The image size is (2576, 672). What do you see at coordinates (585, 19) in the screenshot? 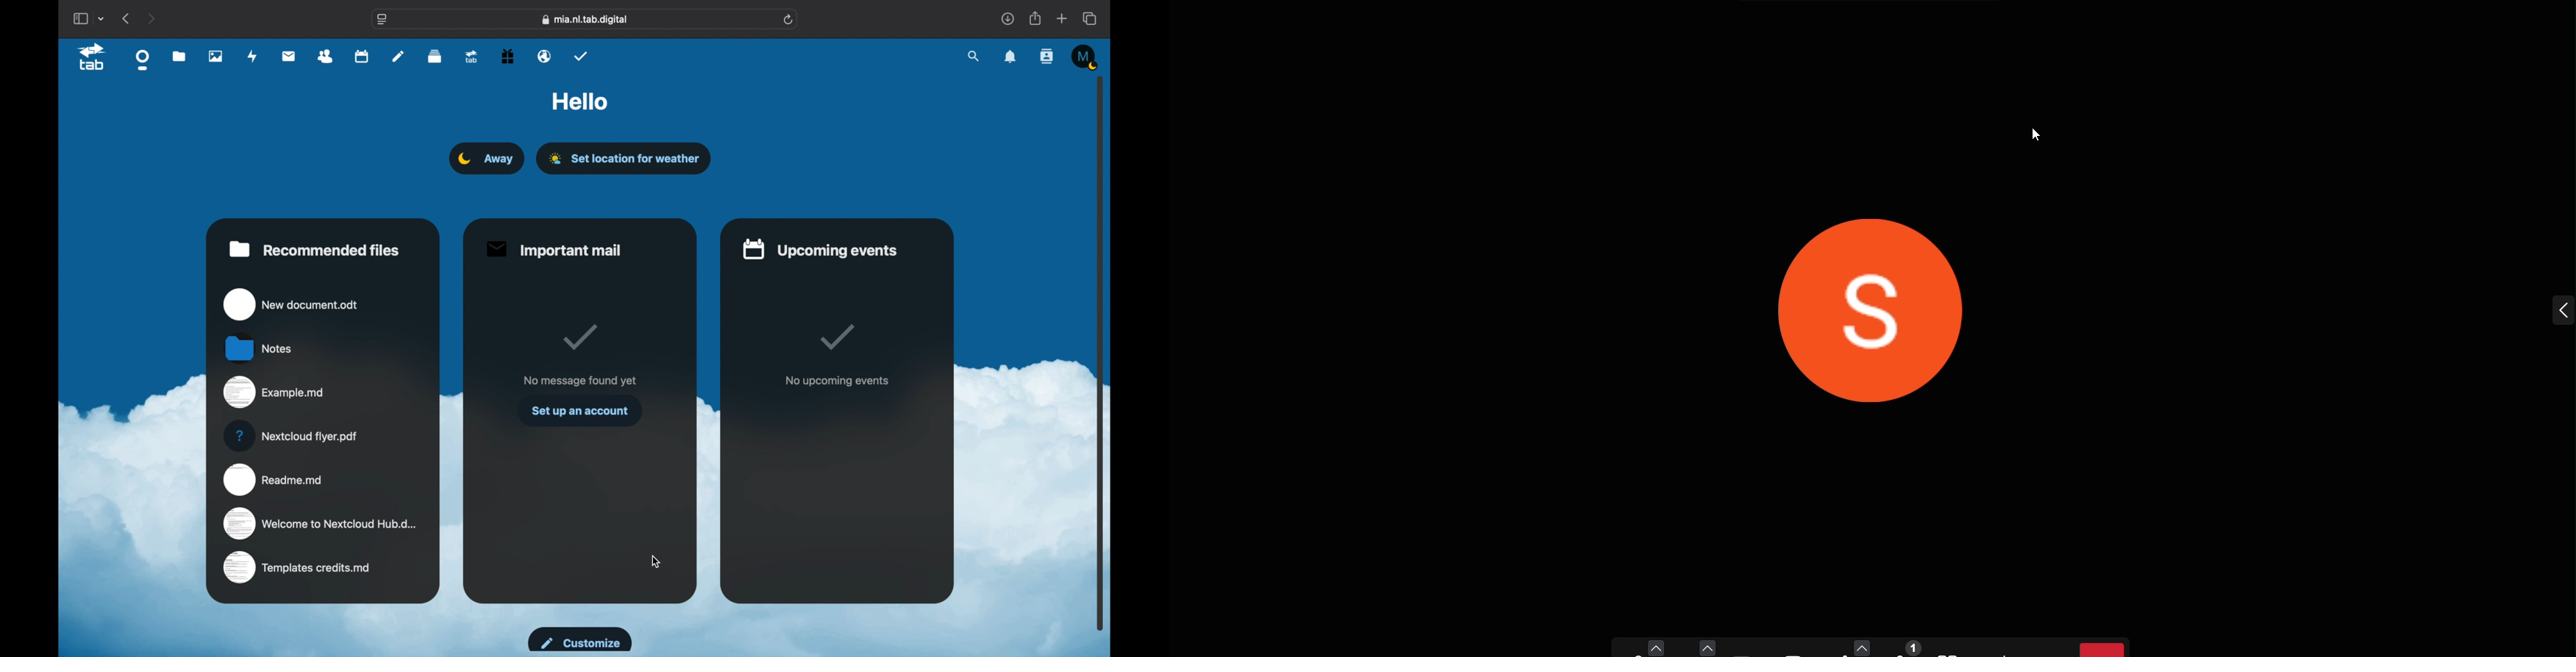
I see `web address` at bounding box center [585, 19].